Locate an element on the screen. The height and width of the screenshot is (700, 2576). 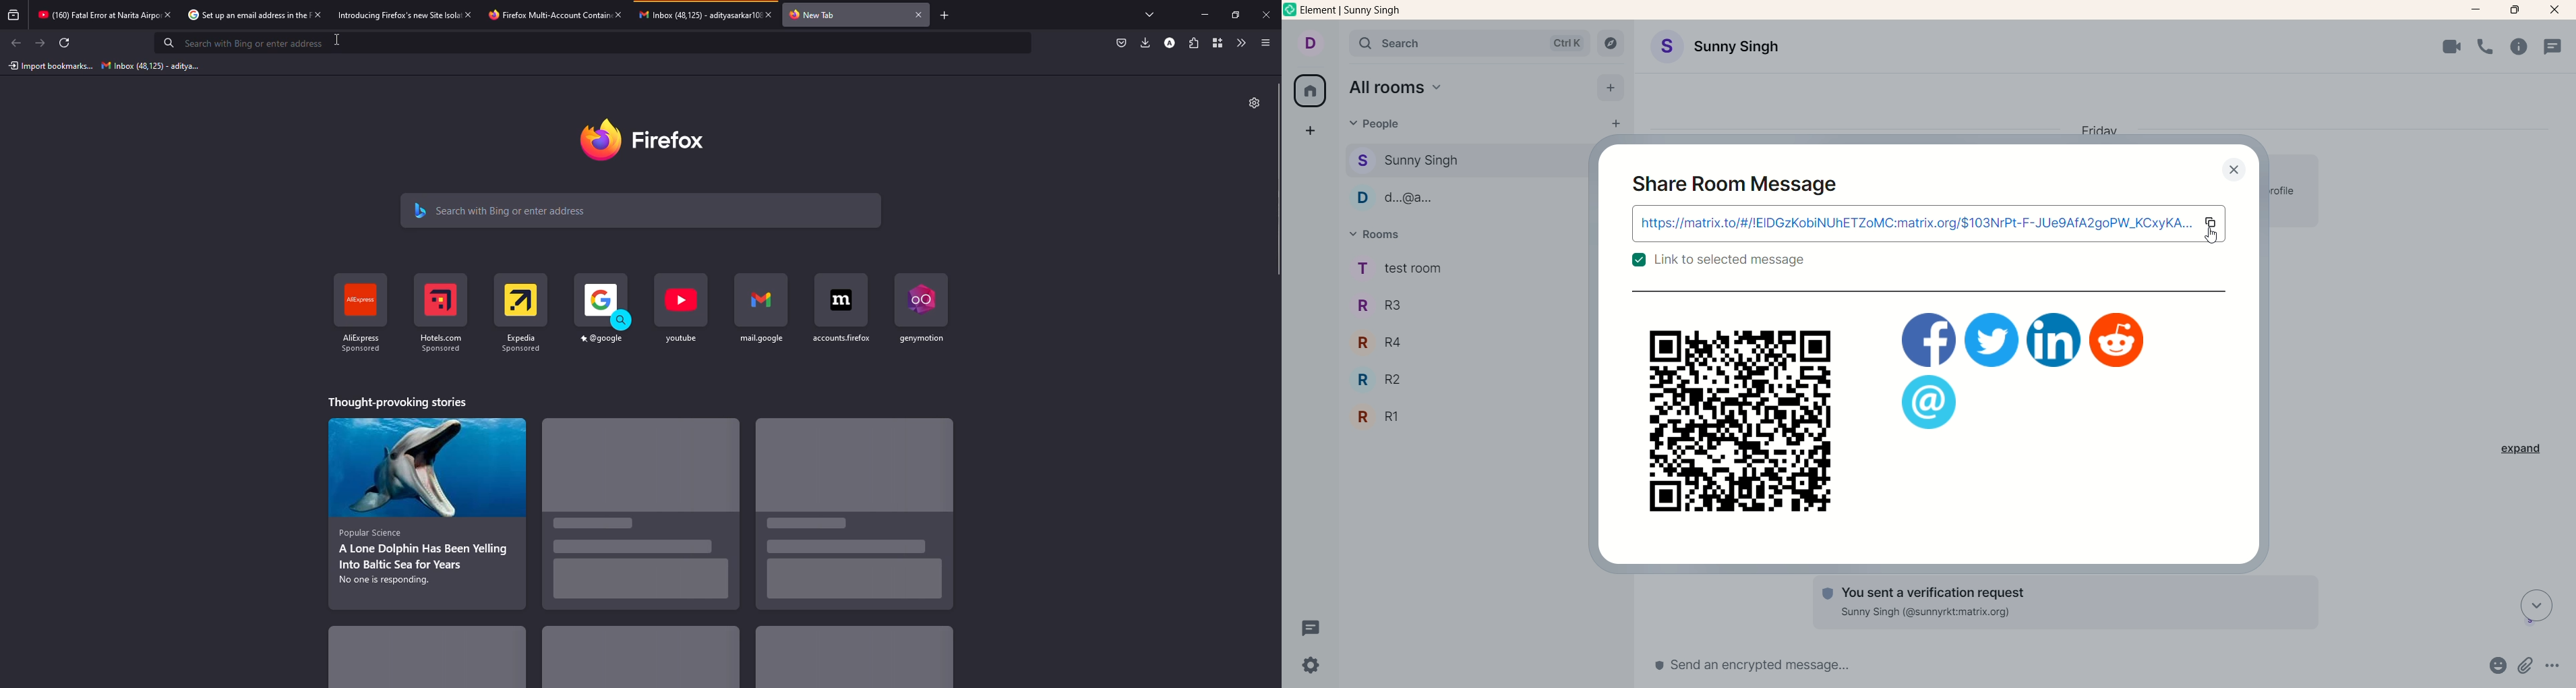
options is located at coordinates (2554, 666).